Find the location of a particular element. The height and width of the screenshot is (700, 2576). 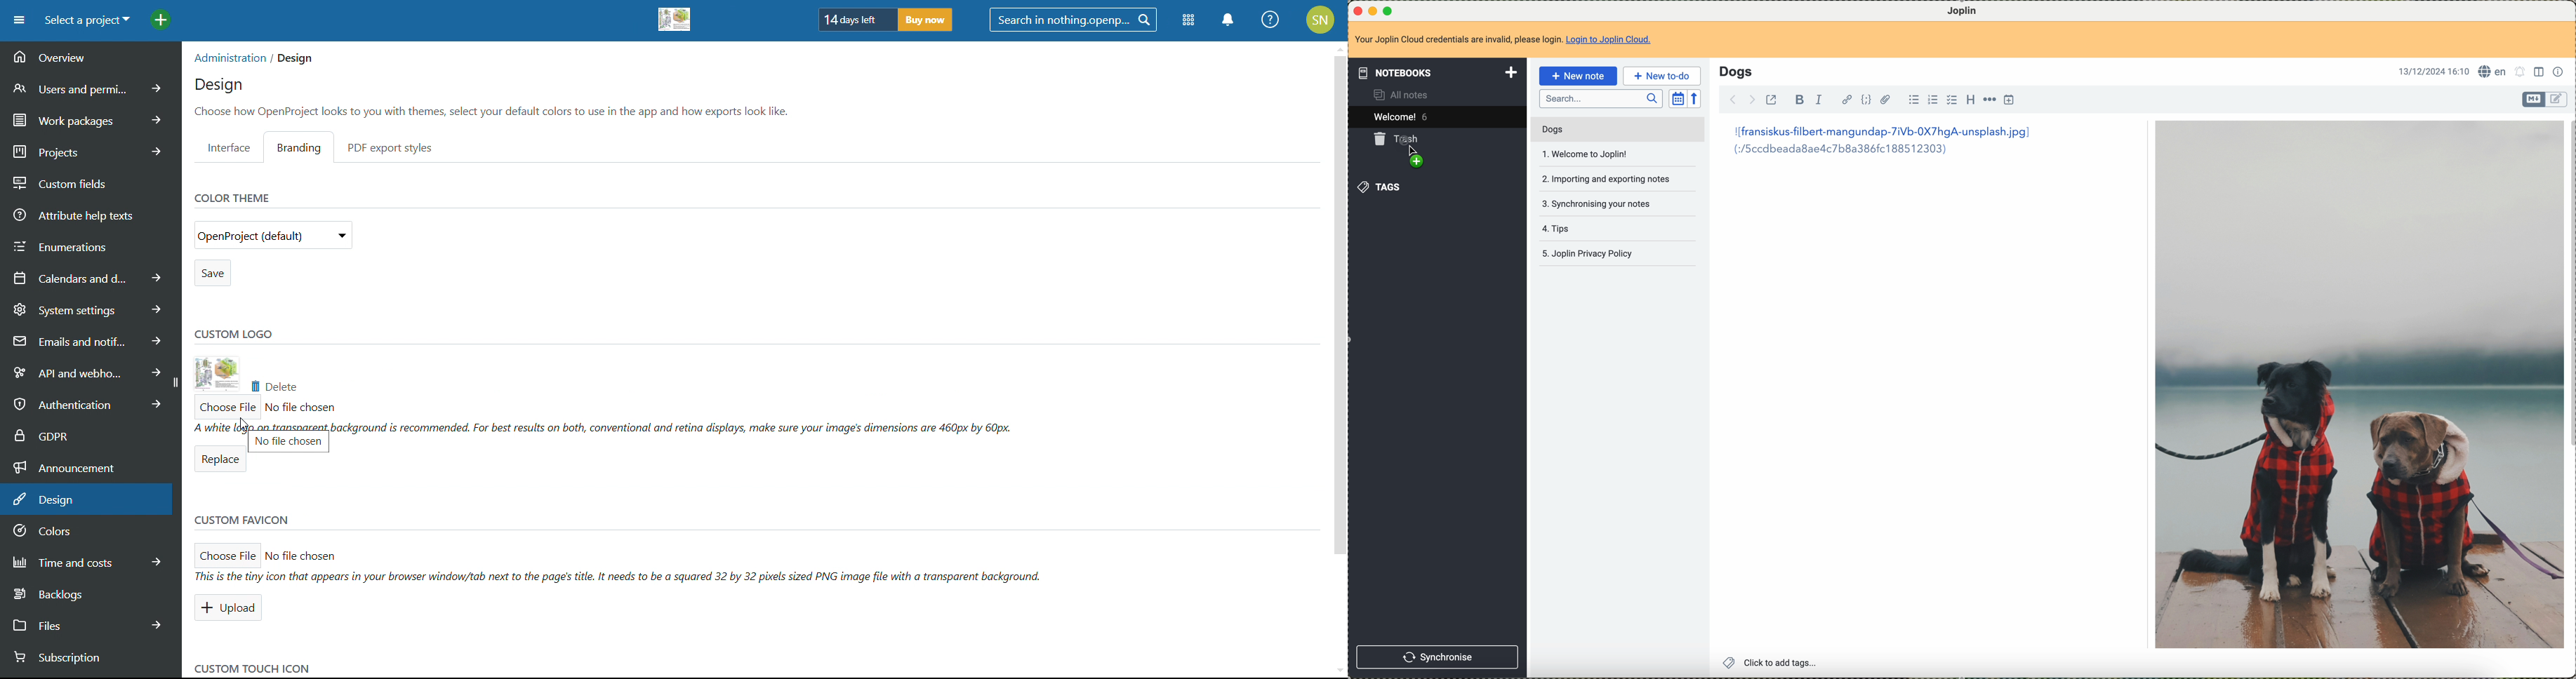

Joplin is located at coordinates (1961, 10).